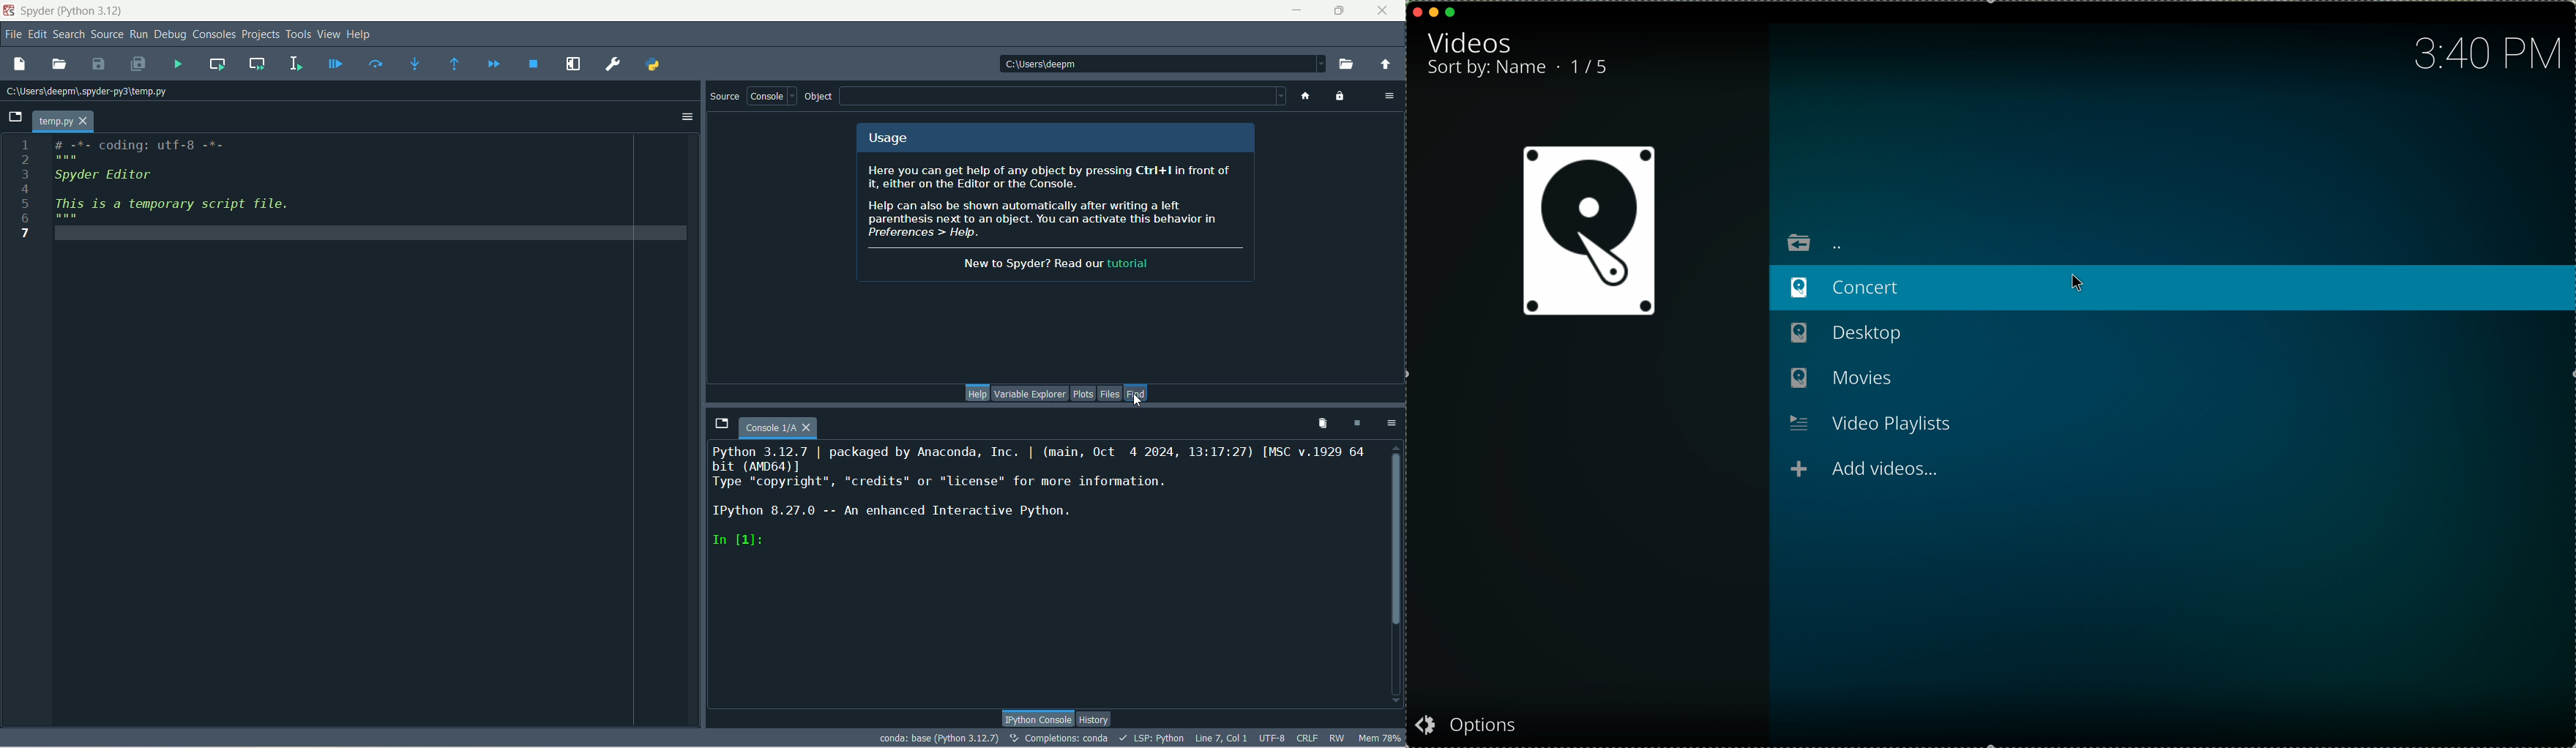  Describe the element at coordinates (1595, 67) in the screenshot. I see `1/5` at that location.